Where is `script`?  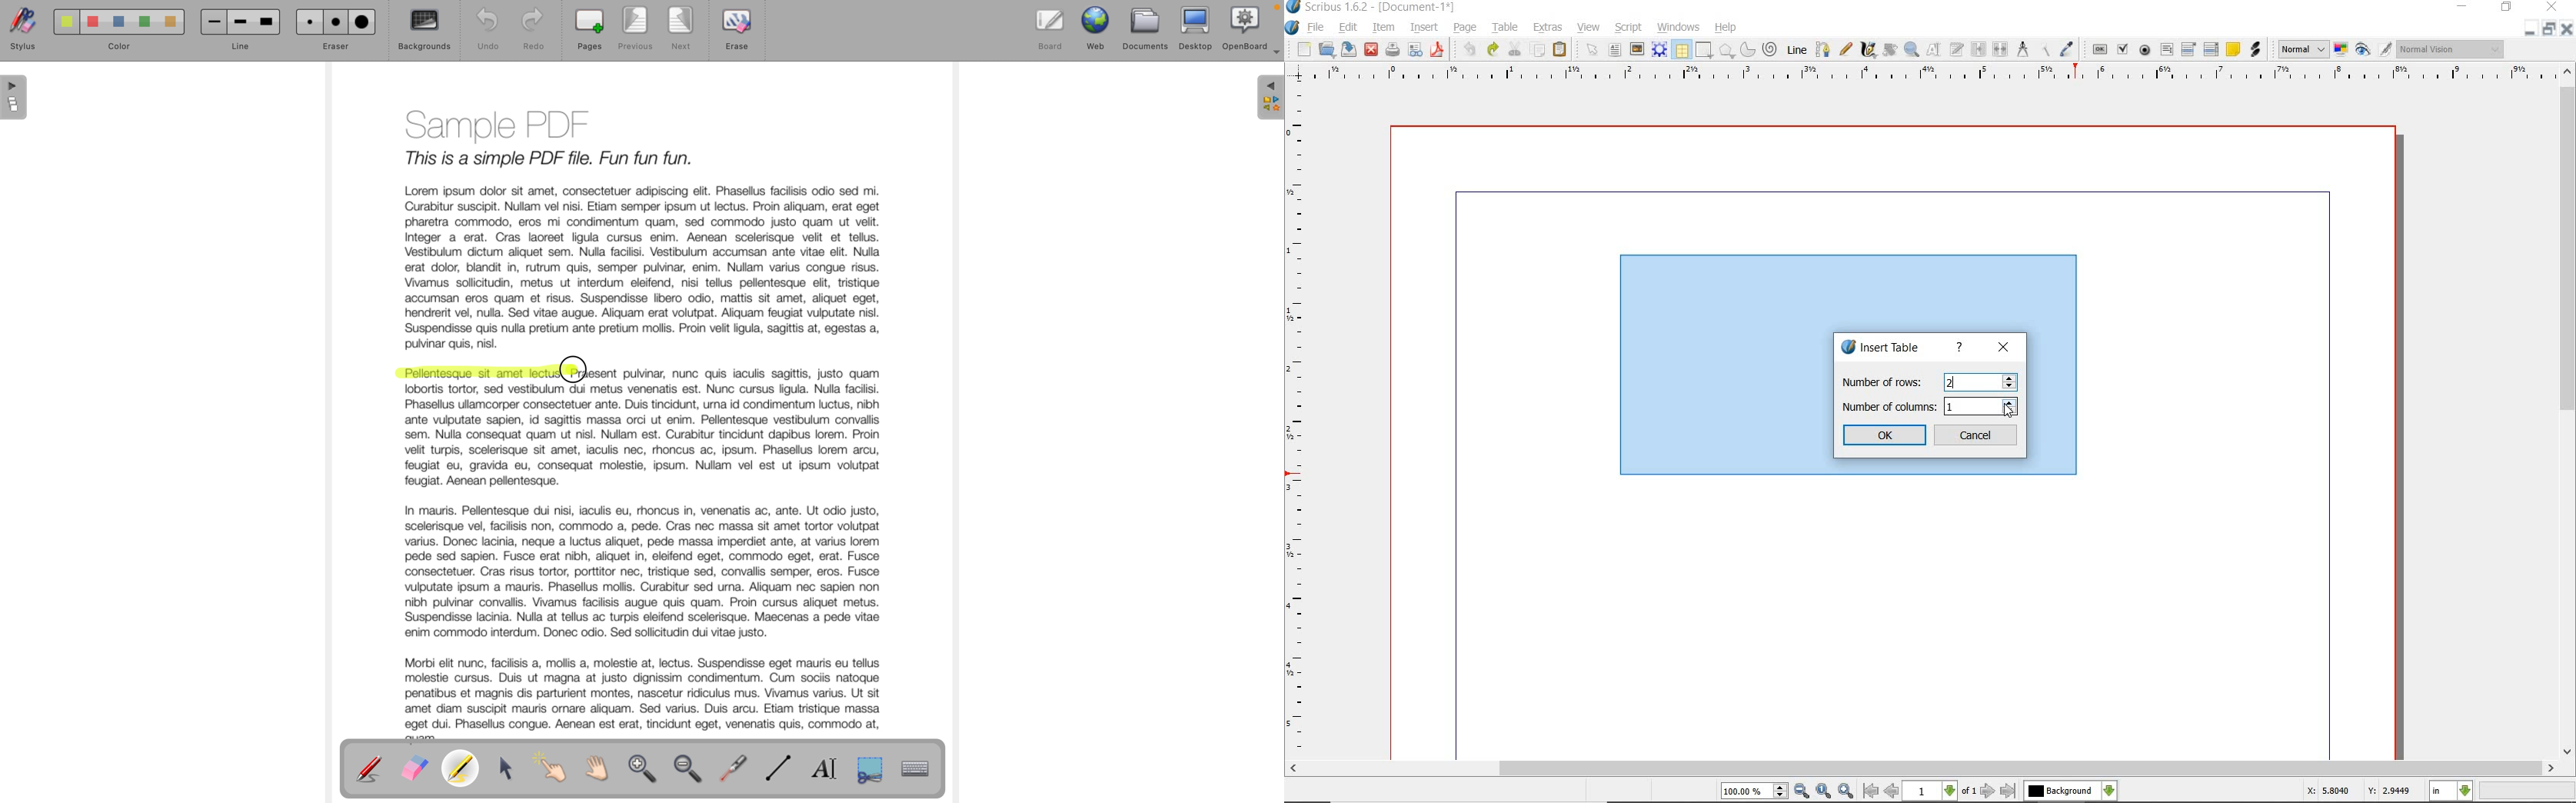 script is located at coordinates (1629, 28).